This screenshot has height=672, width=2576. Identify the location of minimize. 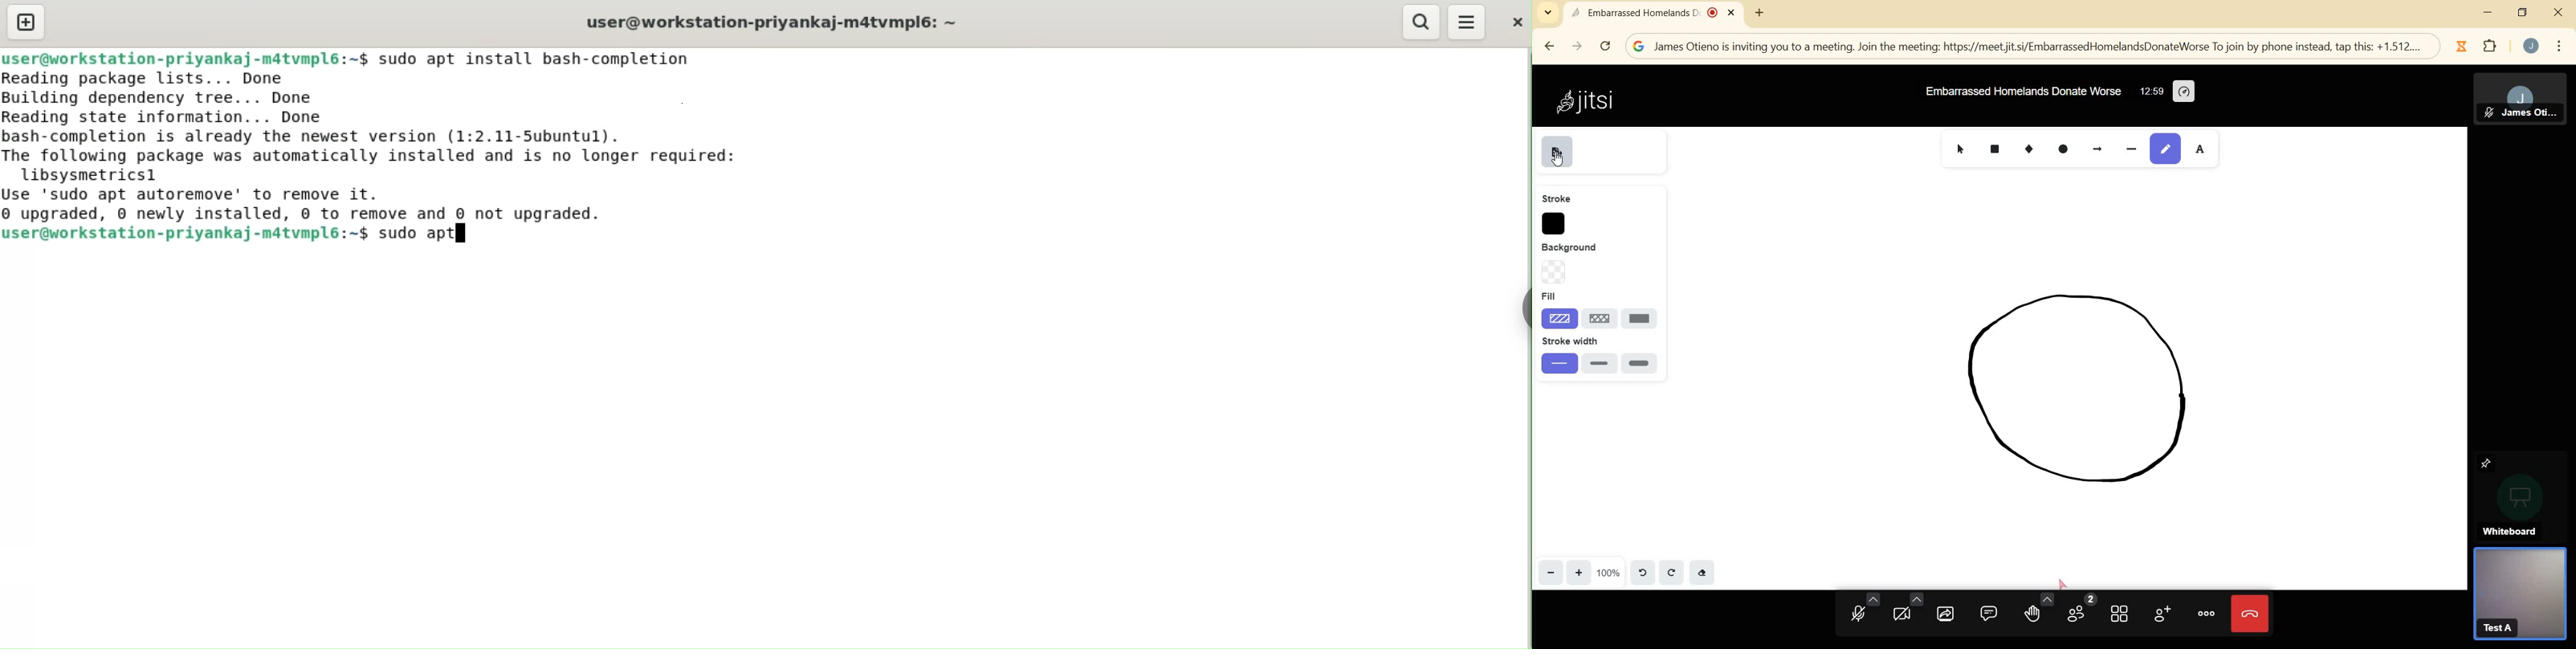
(2487, 12).